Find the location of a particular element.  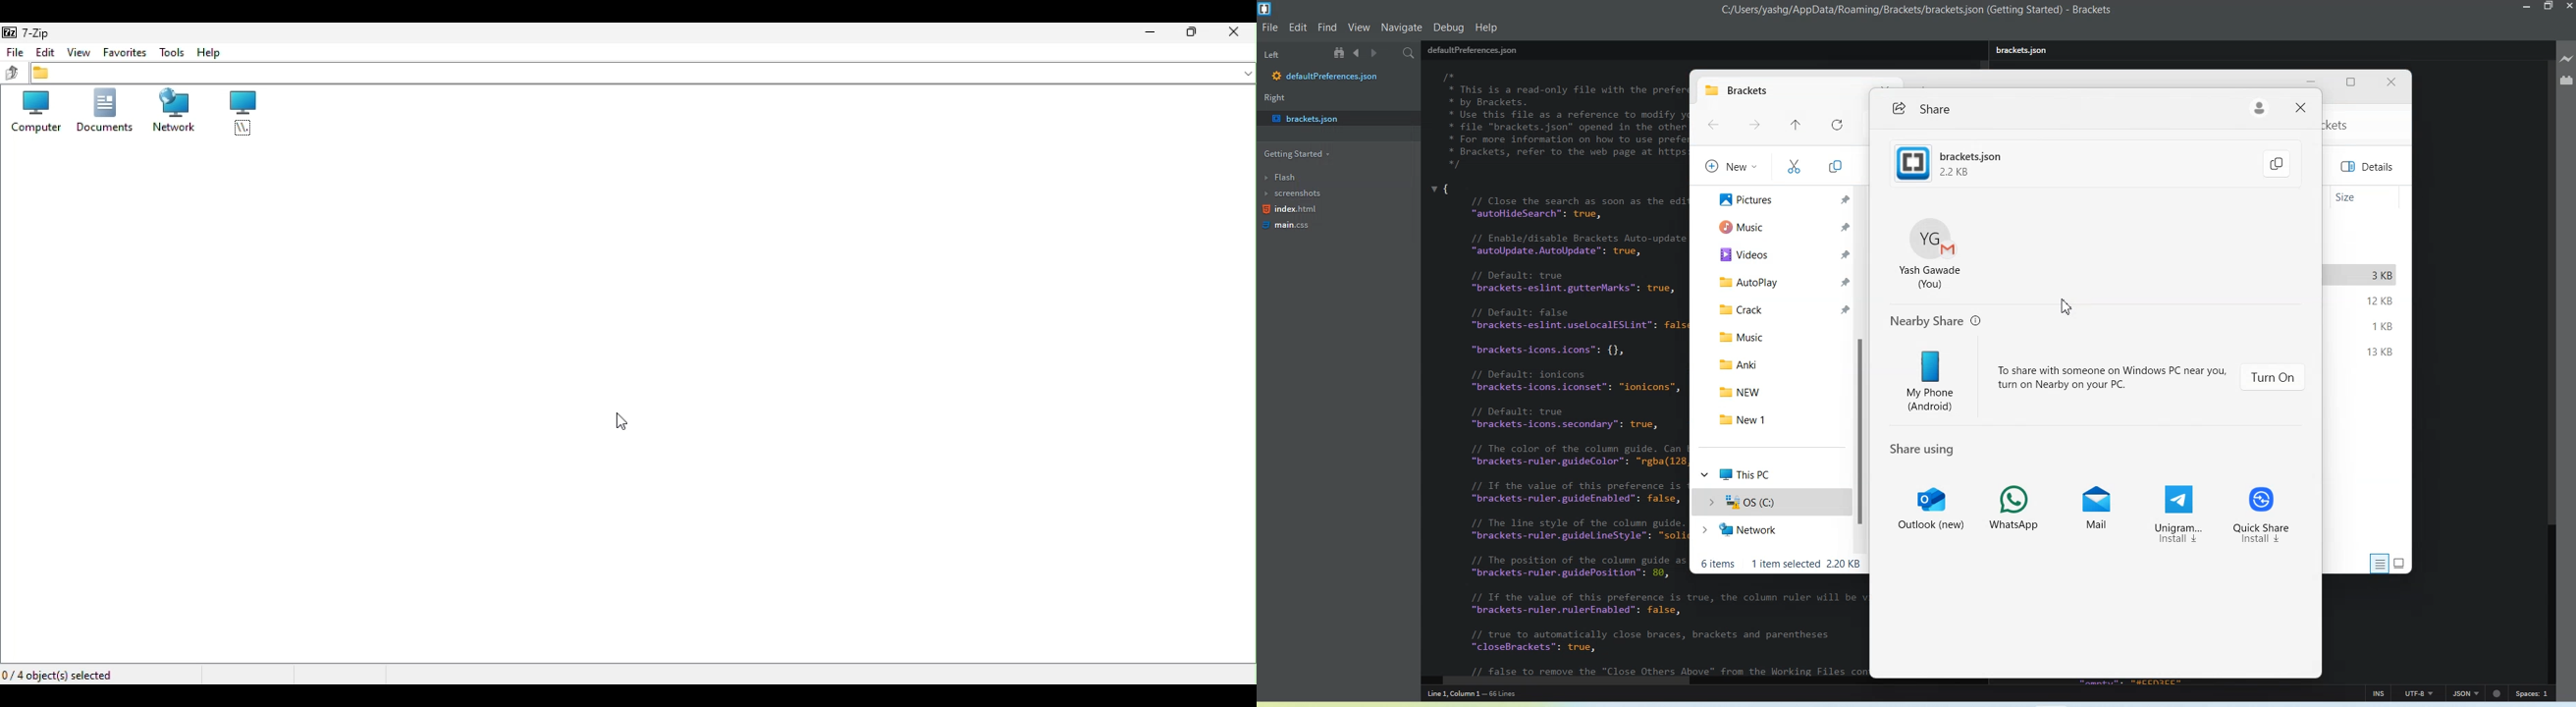

Copy is located at coordinates (1836, 167).